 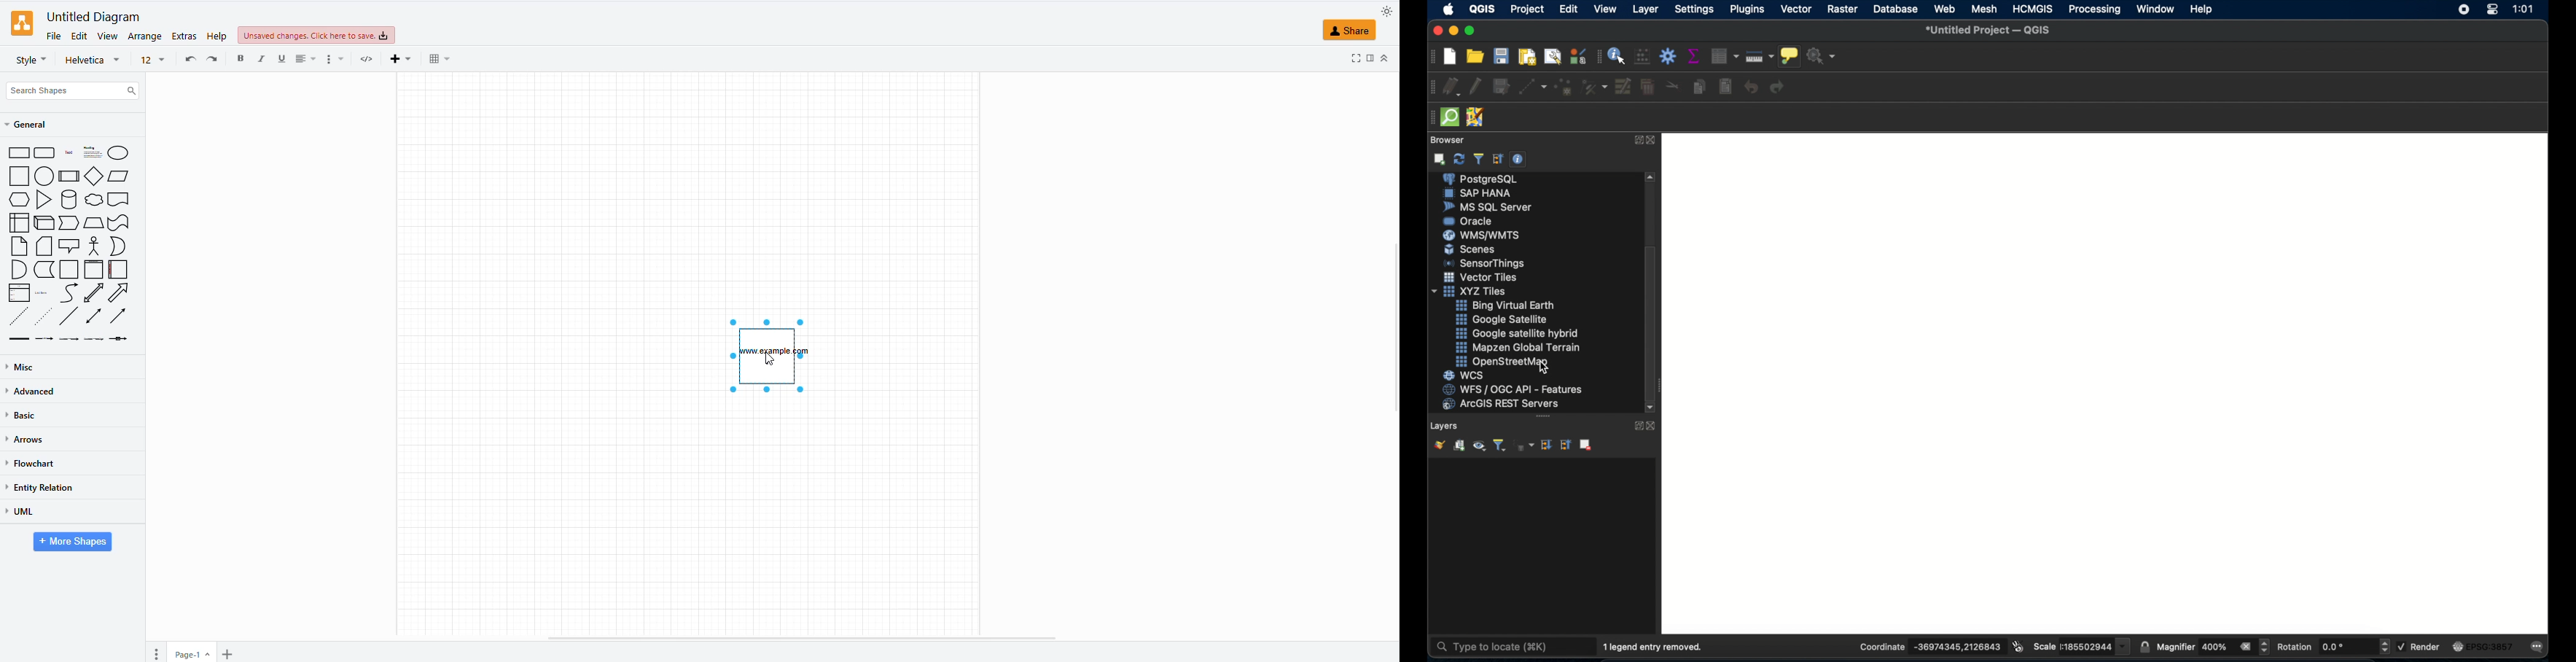 What do you see at coordinates (217, 34) in the screenshot?
I see `help` at bounding box center [217, 34].